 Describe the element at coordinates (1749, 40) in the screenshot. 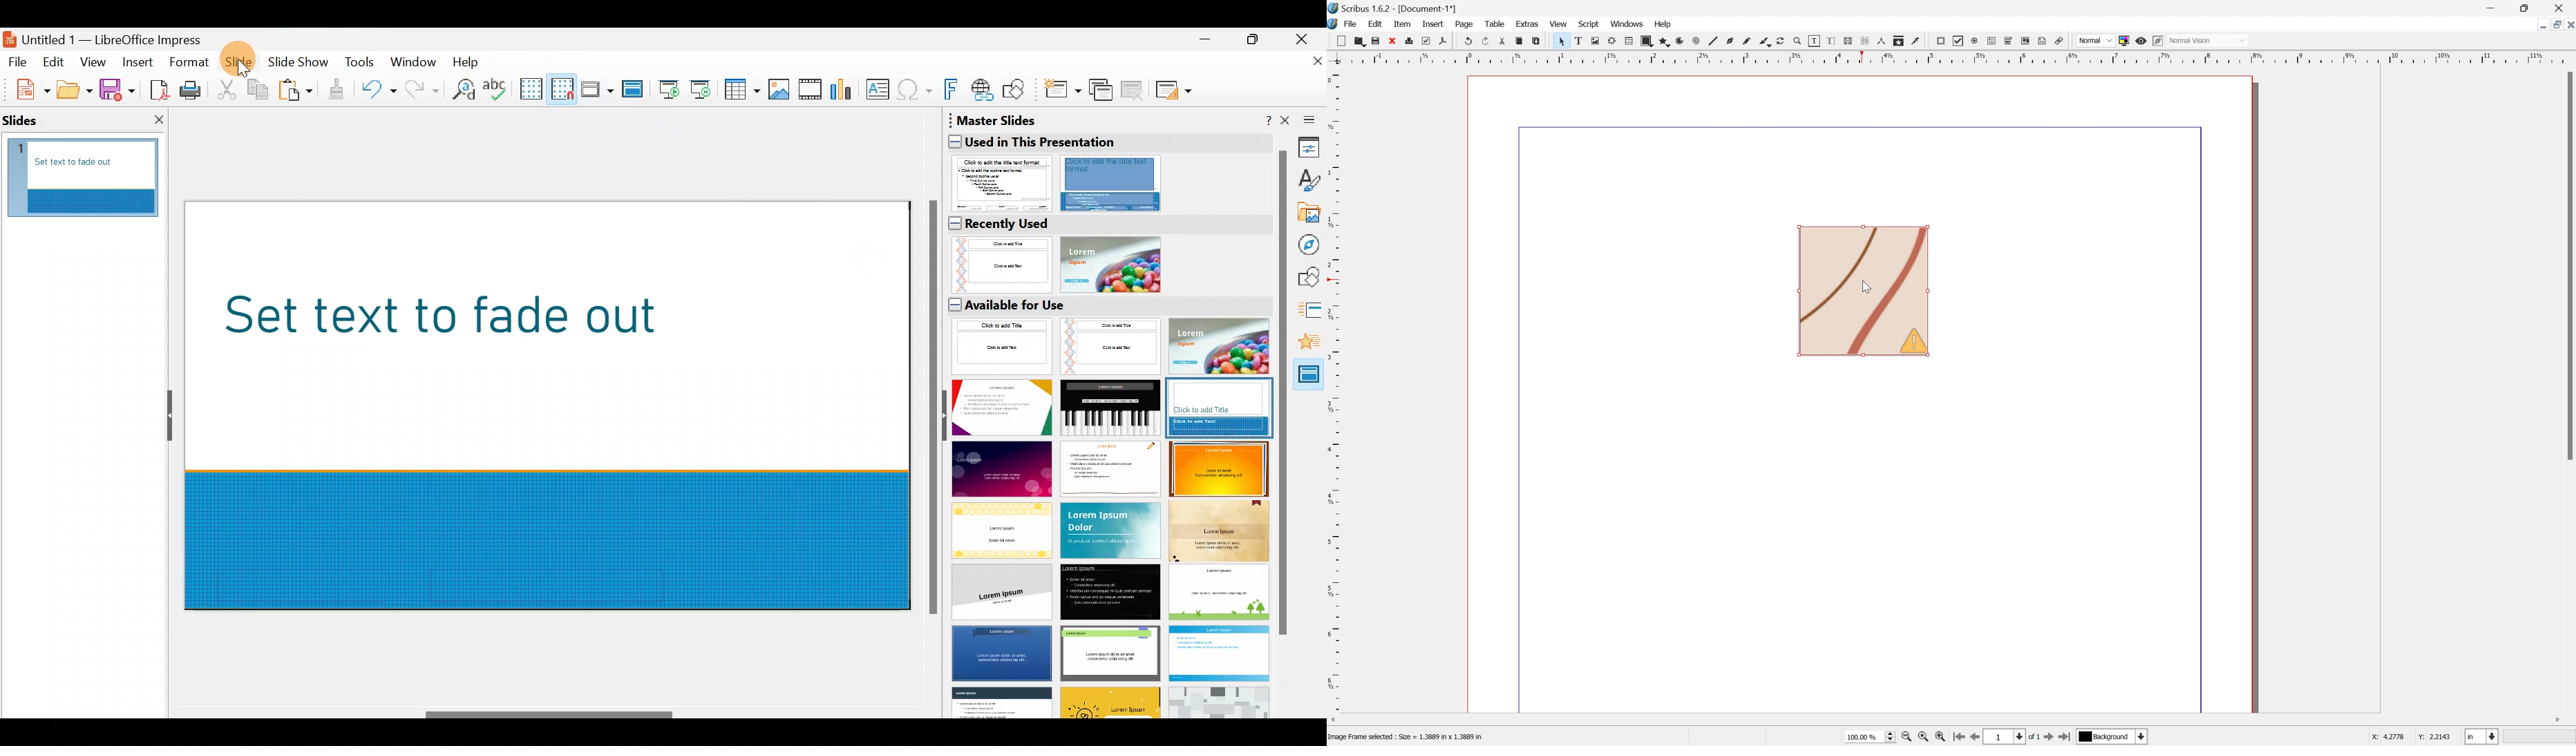

I see `Freehand line` at that location.